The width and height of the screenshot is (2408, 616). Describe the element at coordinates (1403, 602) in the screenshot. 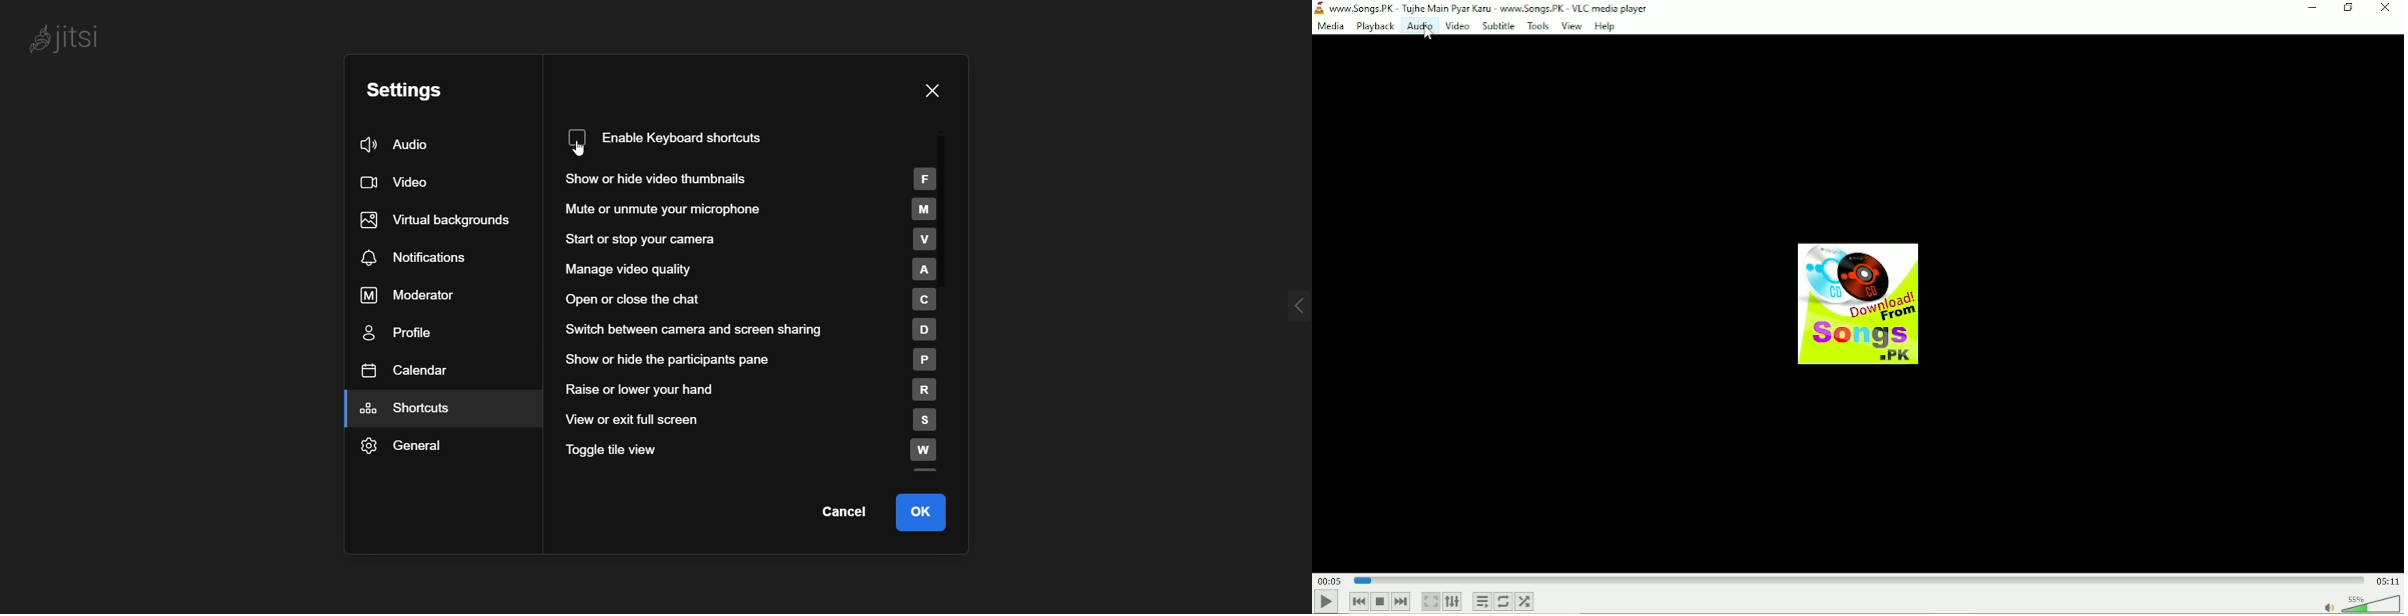

I see `Next` at that location.